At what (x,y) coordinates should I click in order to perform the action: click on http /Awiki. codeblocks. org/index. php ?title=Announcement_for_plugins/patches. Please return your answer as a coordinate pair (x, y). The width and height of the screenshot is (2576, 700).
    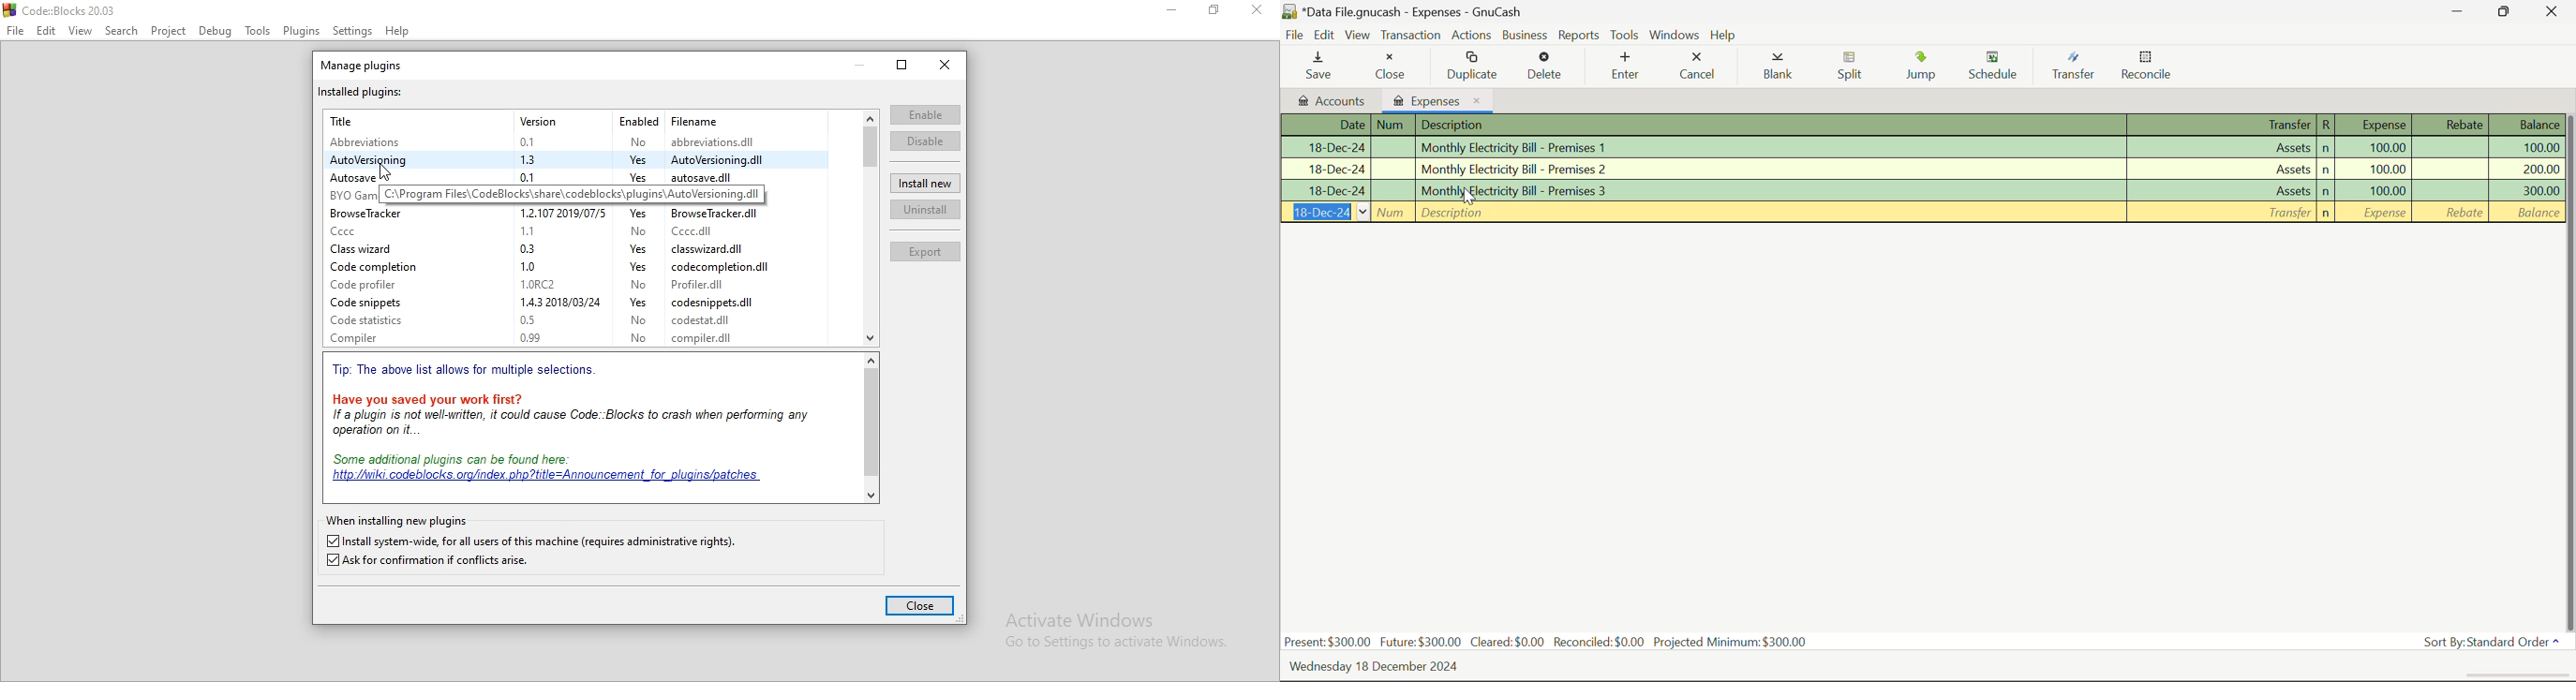
    Looking at the image, I should click on (547, 476).